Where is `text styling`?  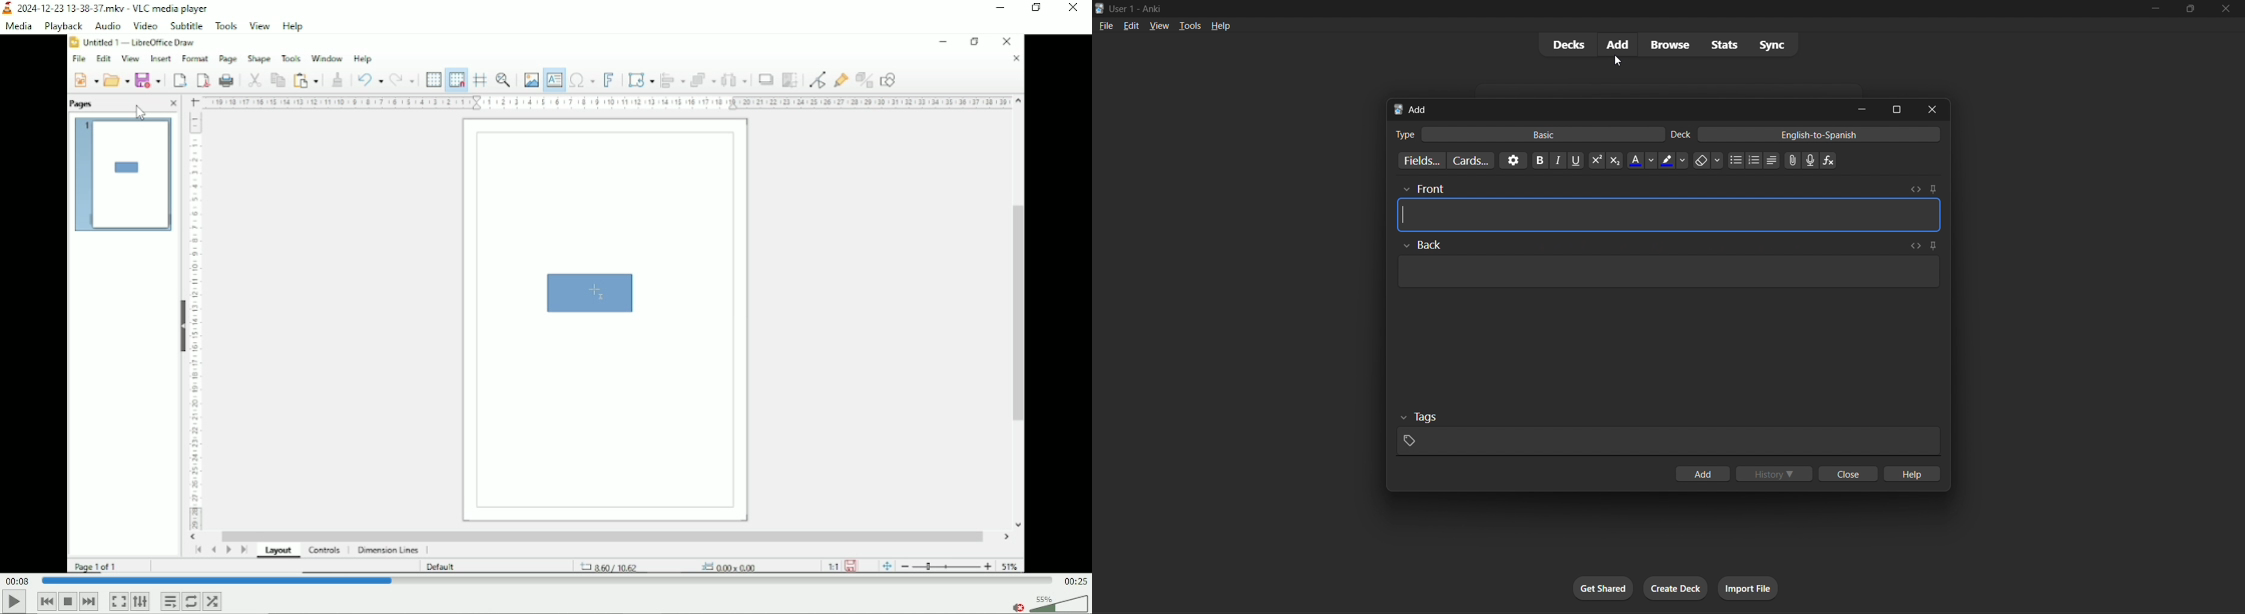
text styling is located at coordinates (1691, 160).